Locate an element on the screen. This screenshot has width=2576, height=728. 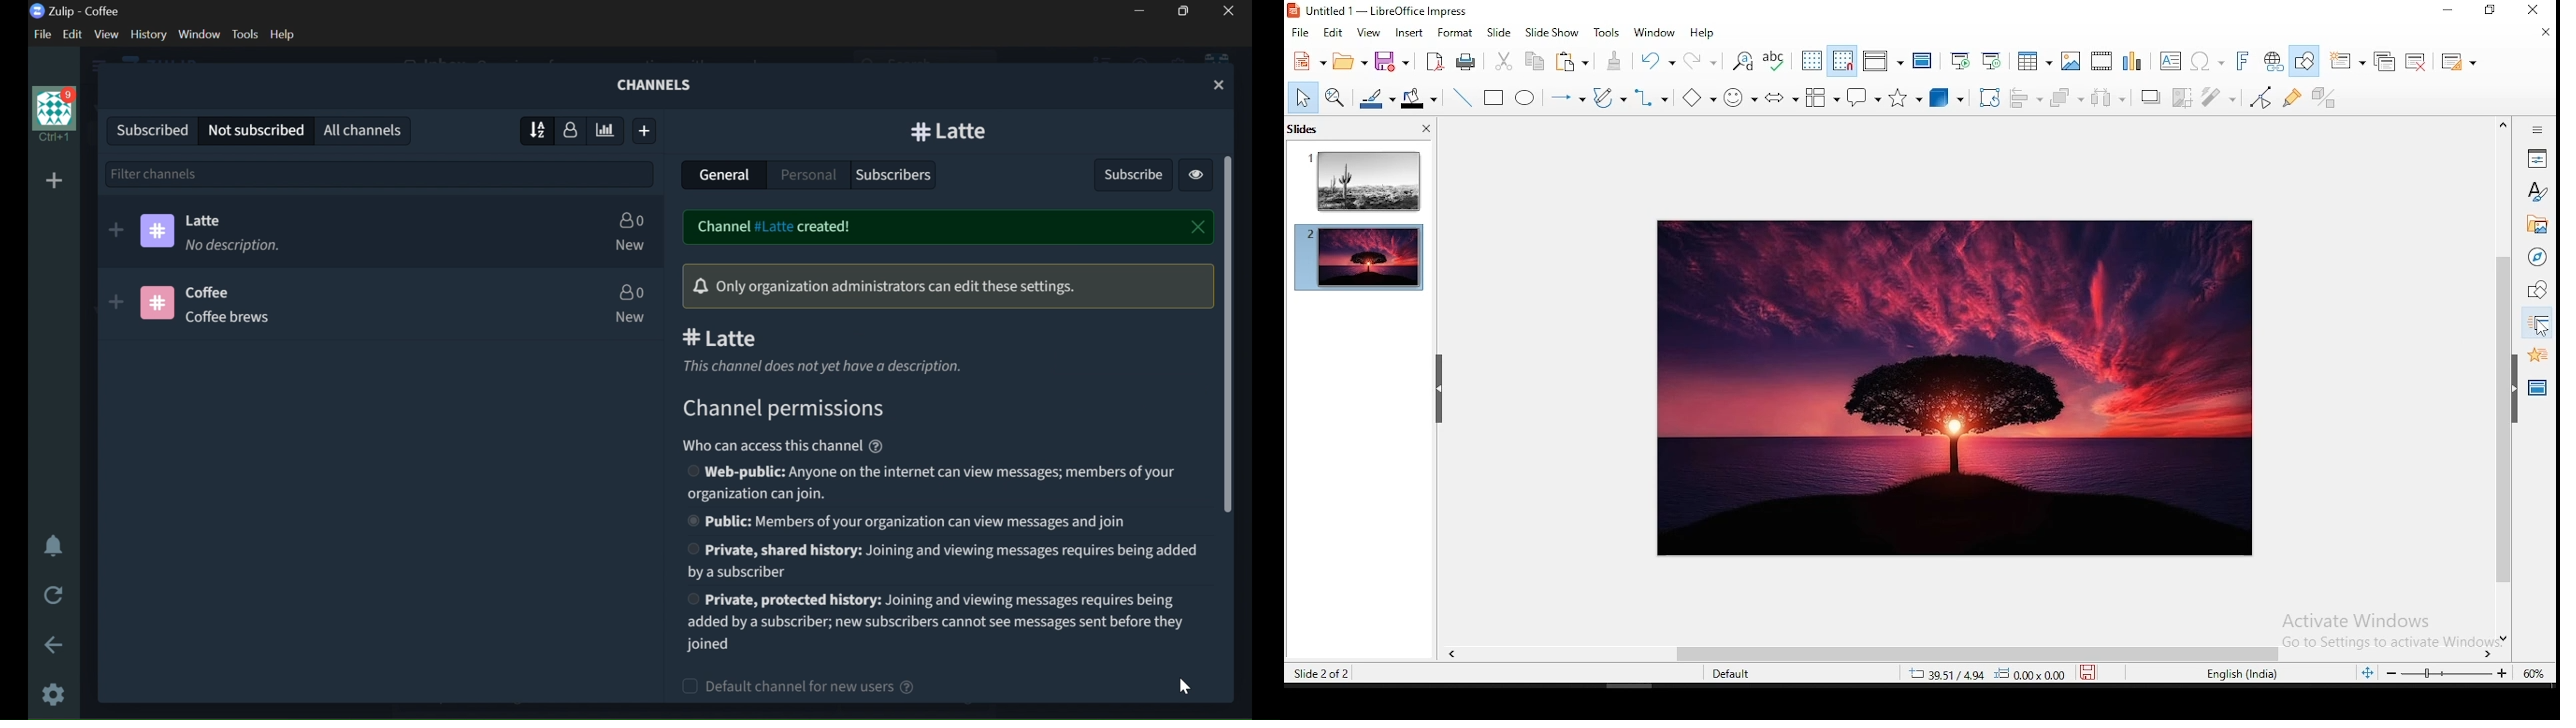
SORT BY NAME is located at coordinates (533, 130).